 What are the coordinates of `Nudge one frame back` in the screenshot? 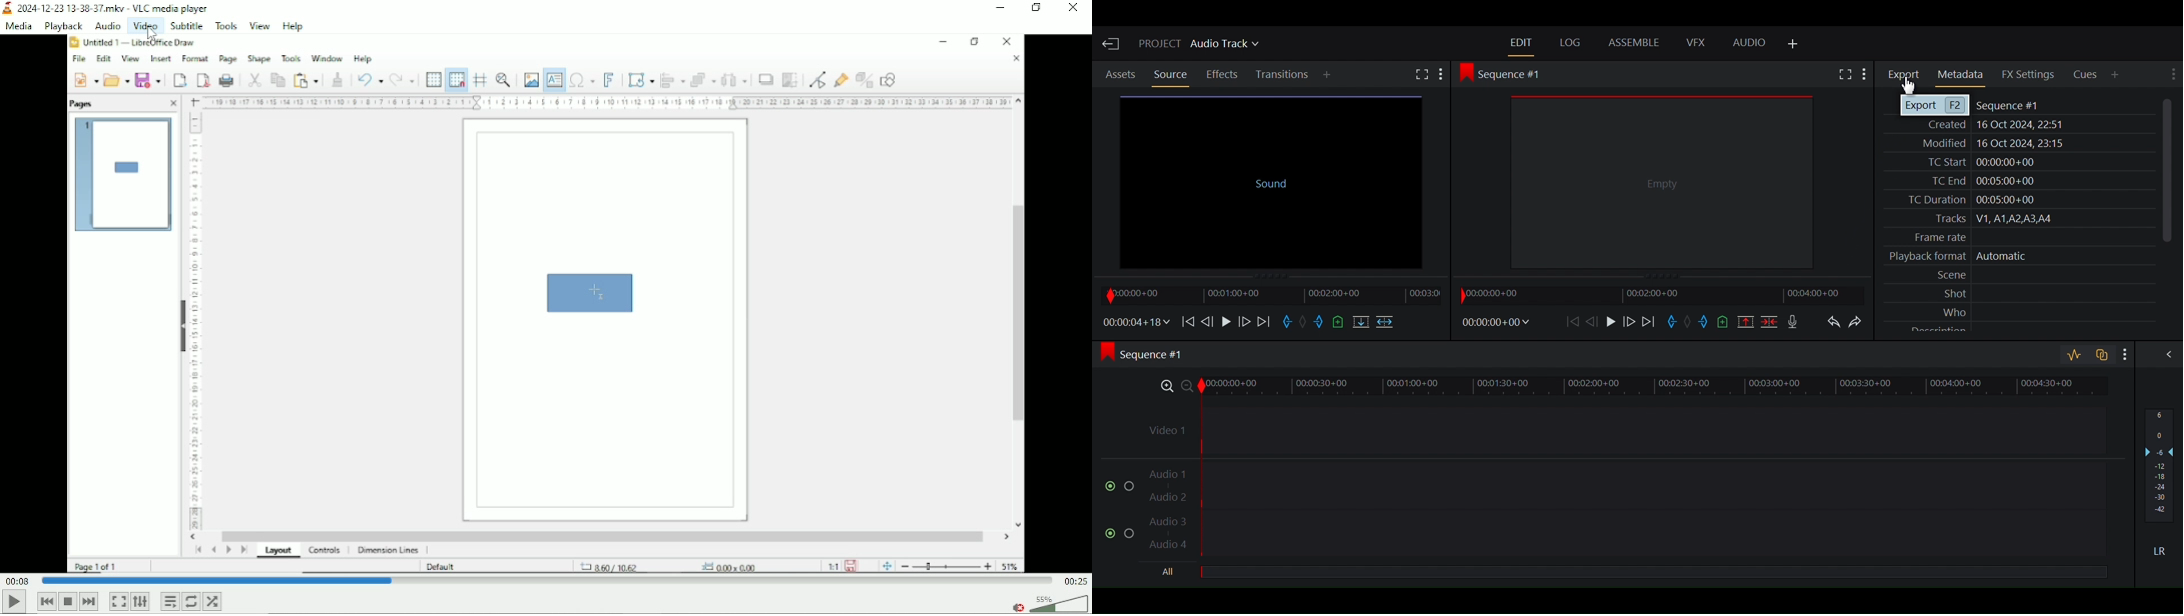 It's located at (1595, 321).